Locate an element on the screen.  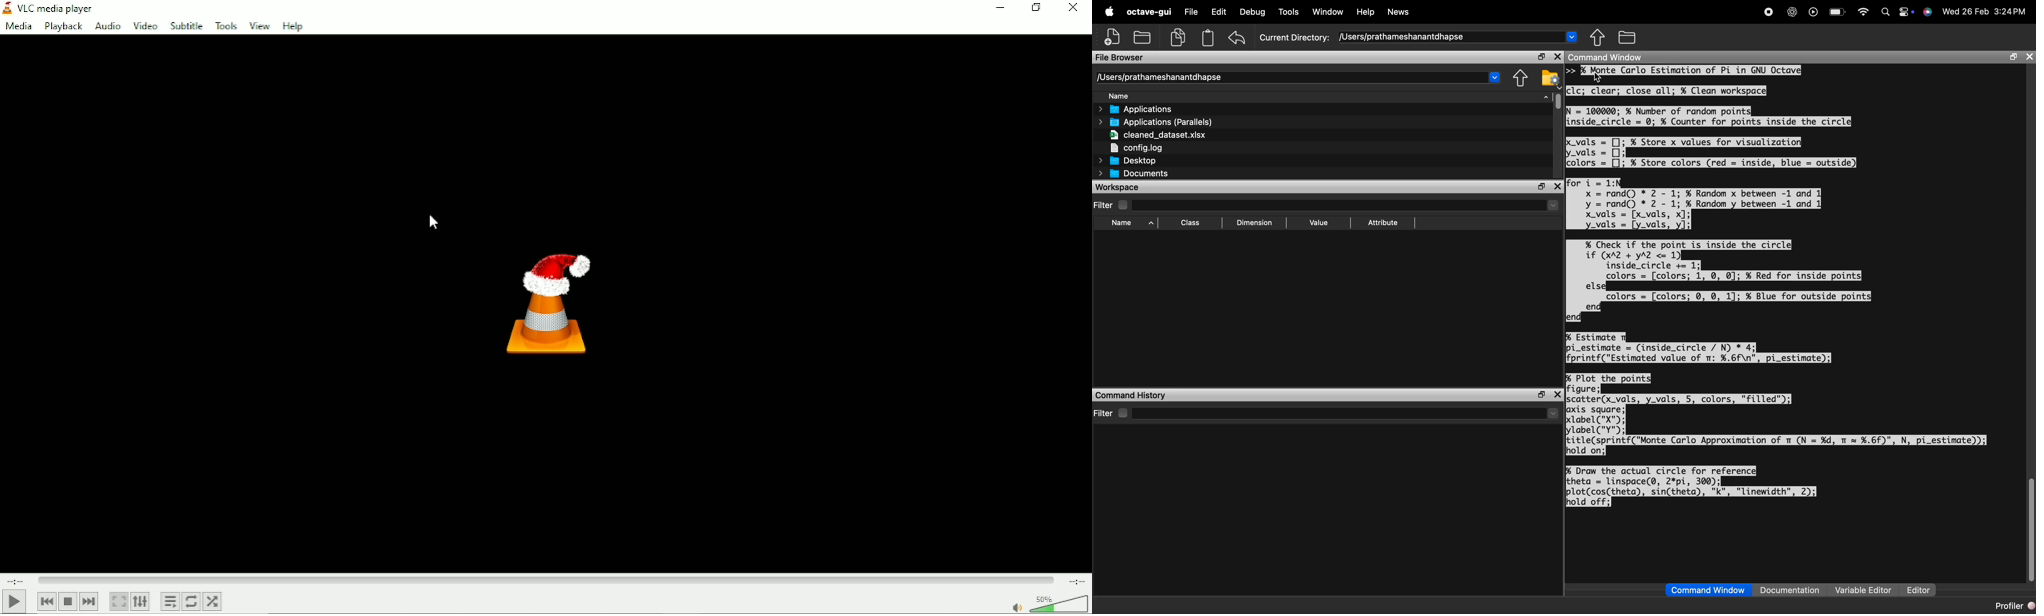
Directory settings is located at coordinates (1550, 77).